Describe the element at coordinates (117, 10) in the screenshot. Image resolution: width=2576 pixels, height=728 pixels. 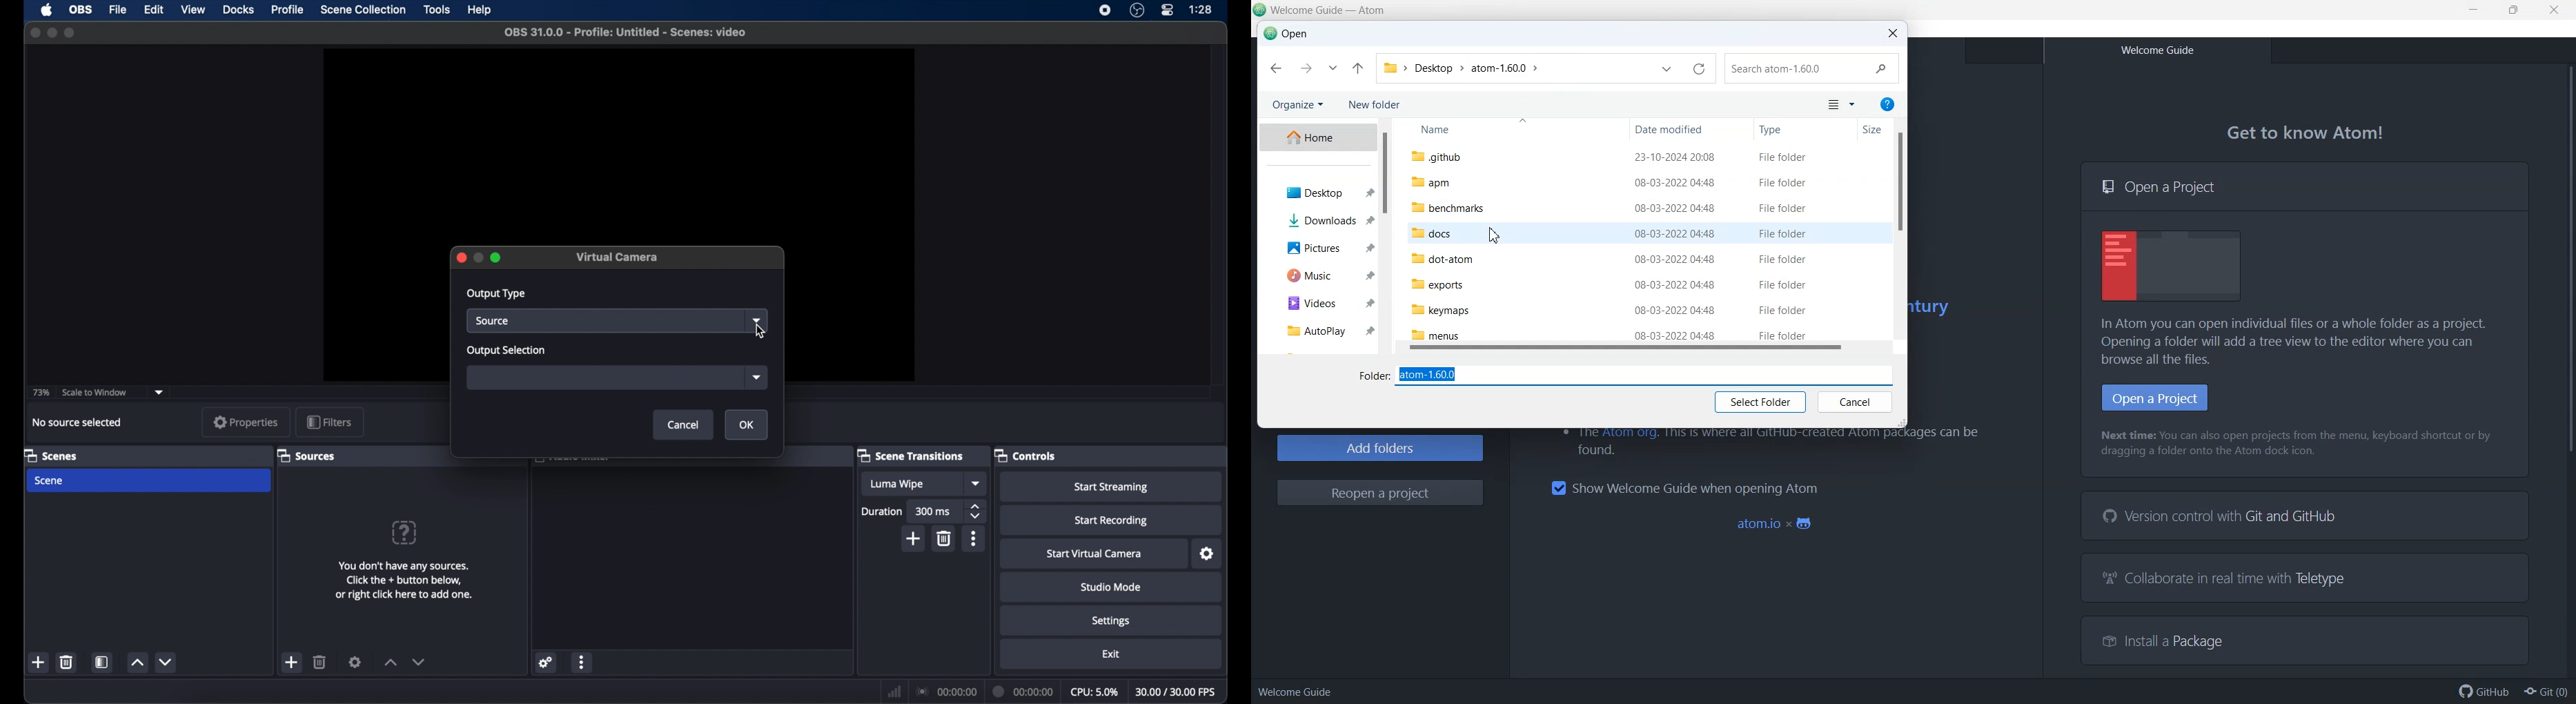
I see `file` at that location.